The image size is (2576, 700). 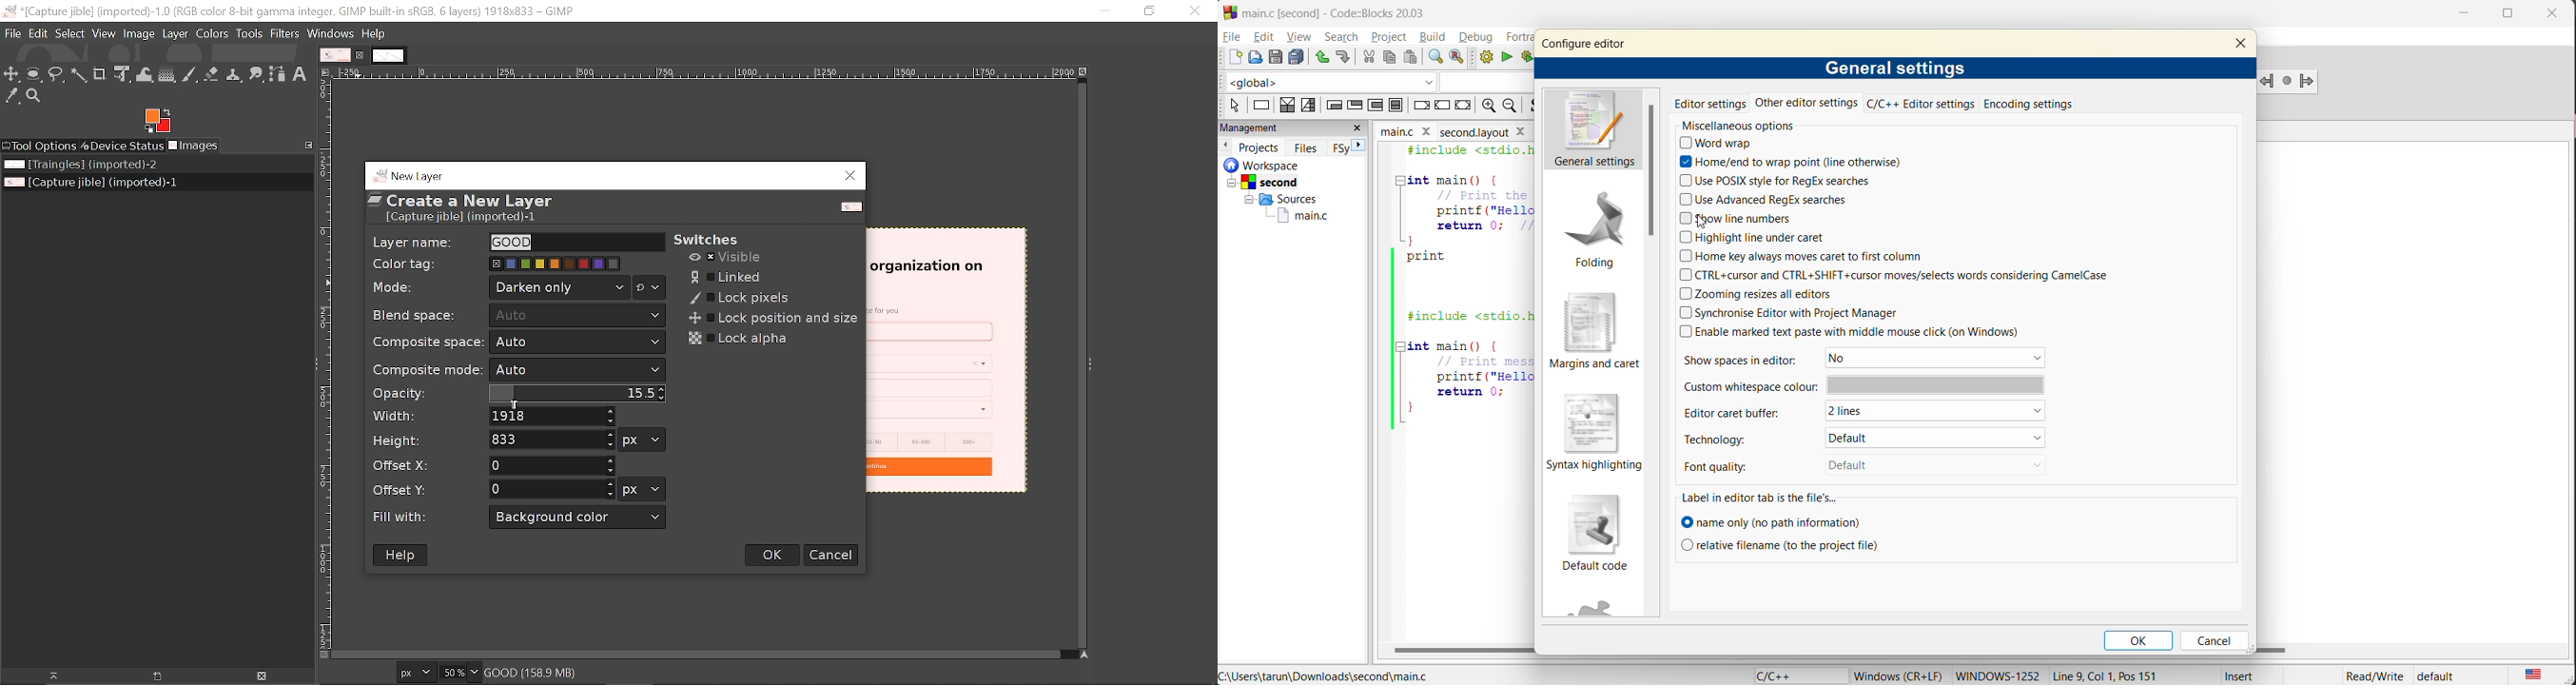 What do you see at coordinates (1594, 432) in the screenshot?
I see `syntax highlighting` at bounding box center [1594, 432].